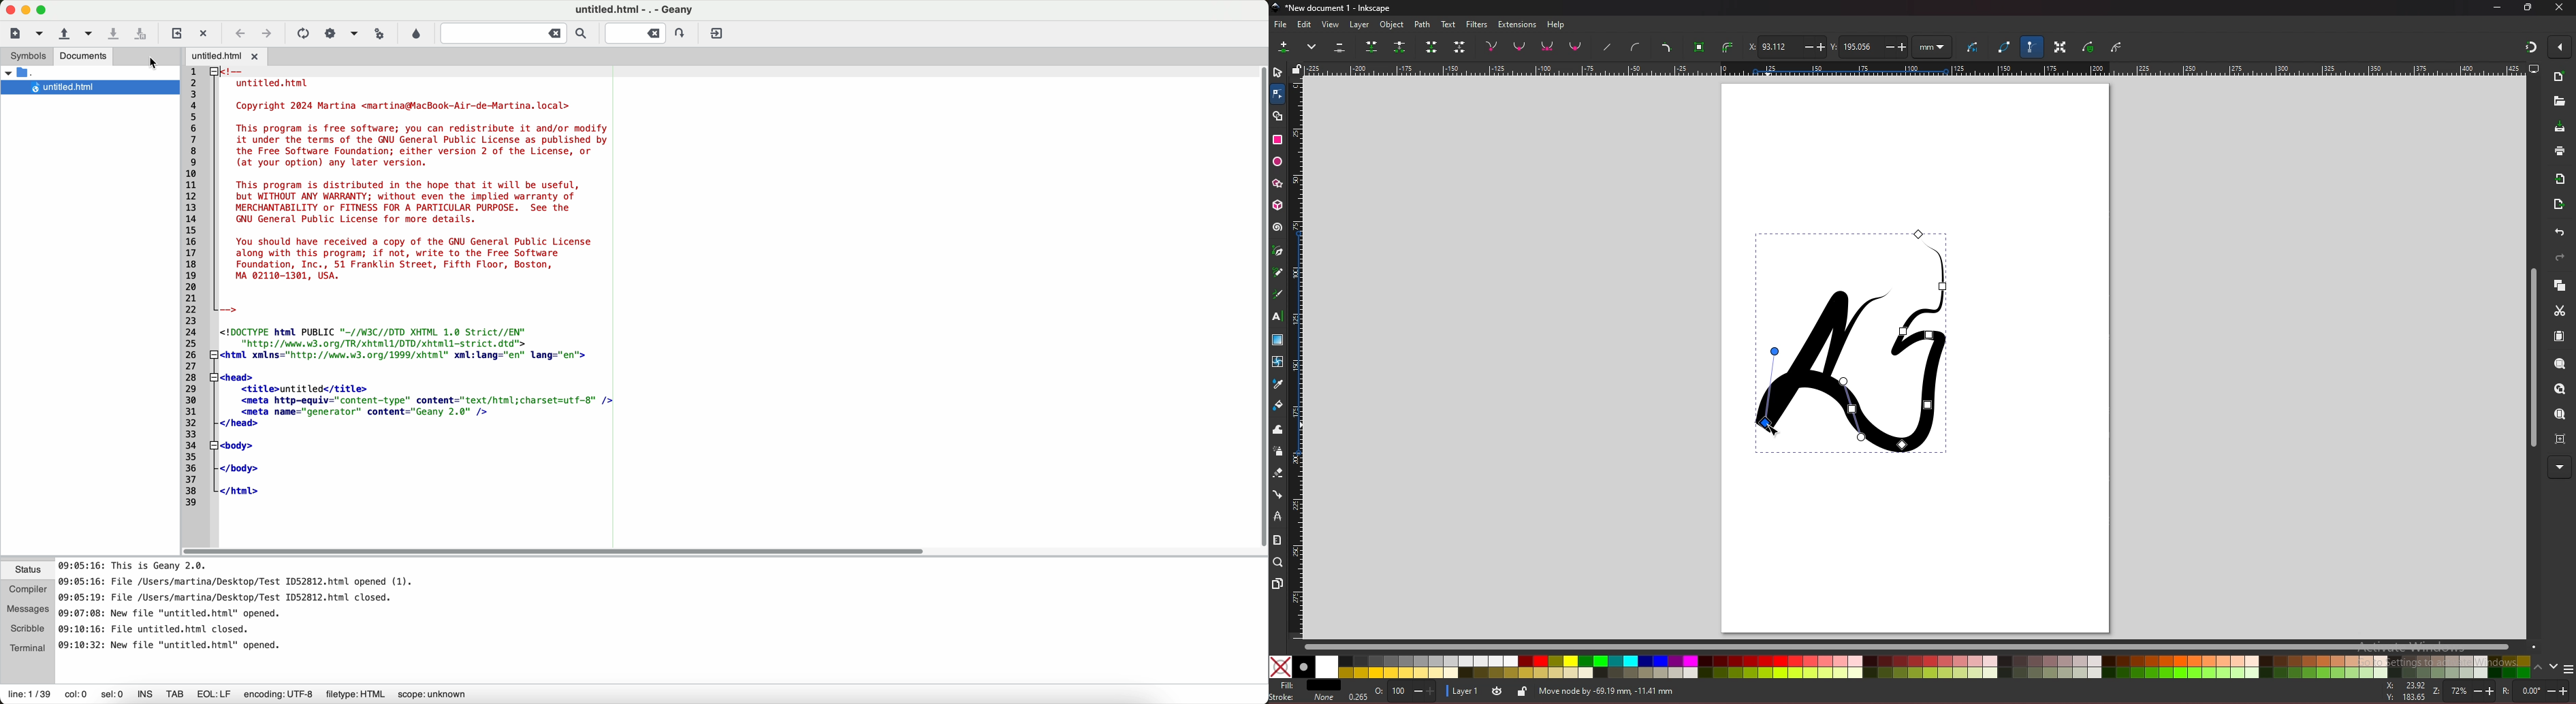 The image size is (2576, 728). I want to click on pencil, so click(1278, 271).